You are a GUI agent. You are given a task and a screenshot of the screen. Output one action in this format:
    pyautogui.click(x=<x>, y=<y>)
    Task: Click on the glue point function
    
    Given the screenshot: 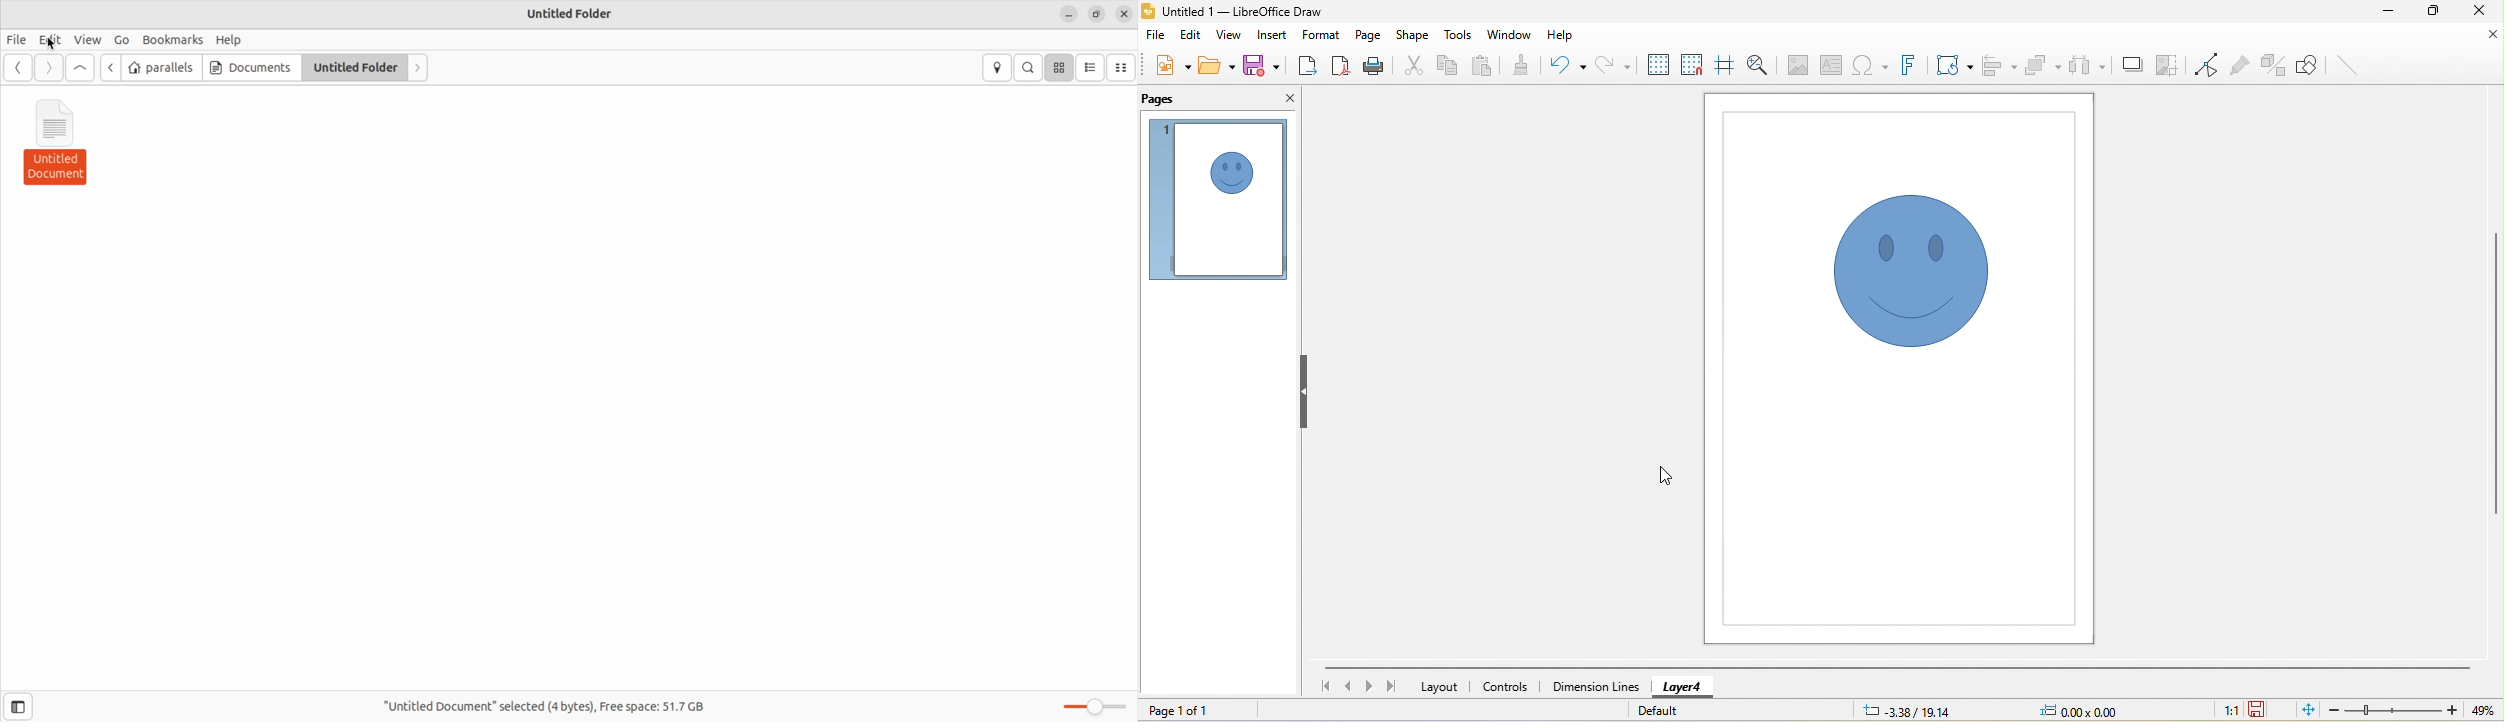 What is the action you would take?
    pyautogui.click(x=2242, y=65)
    